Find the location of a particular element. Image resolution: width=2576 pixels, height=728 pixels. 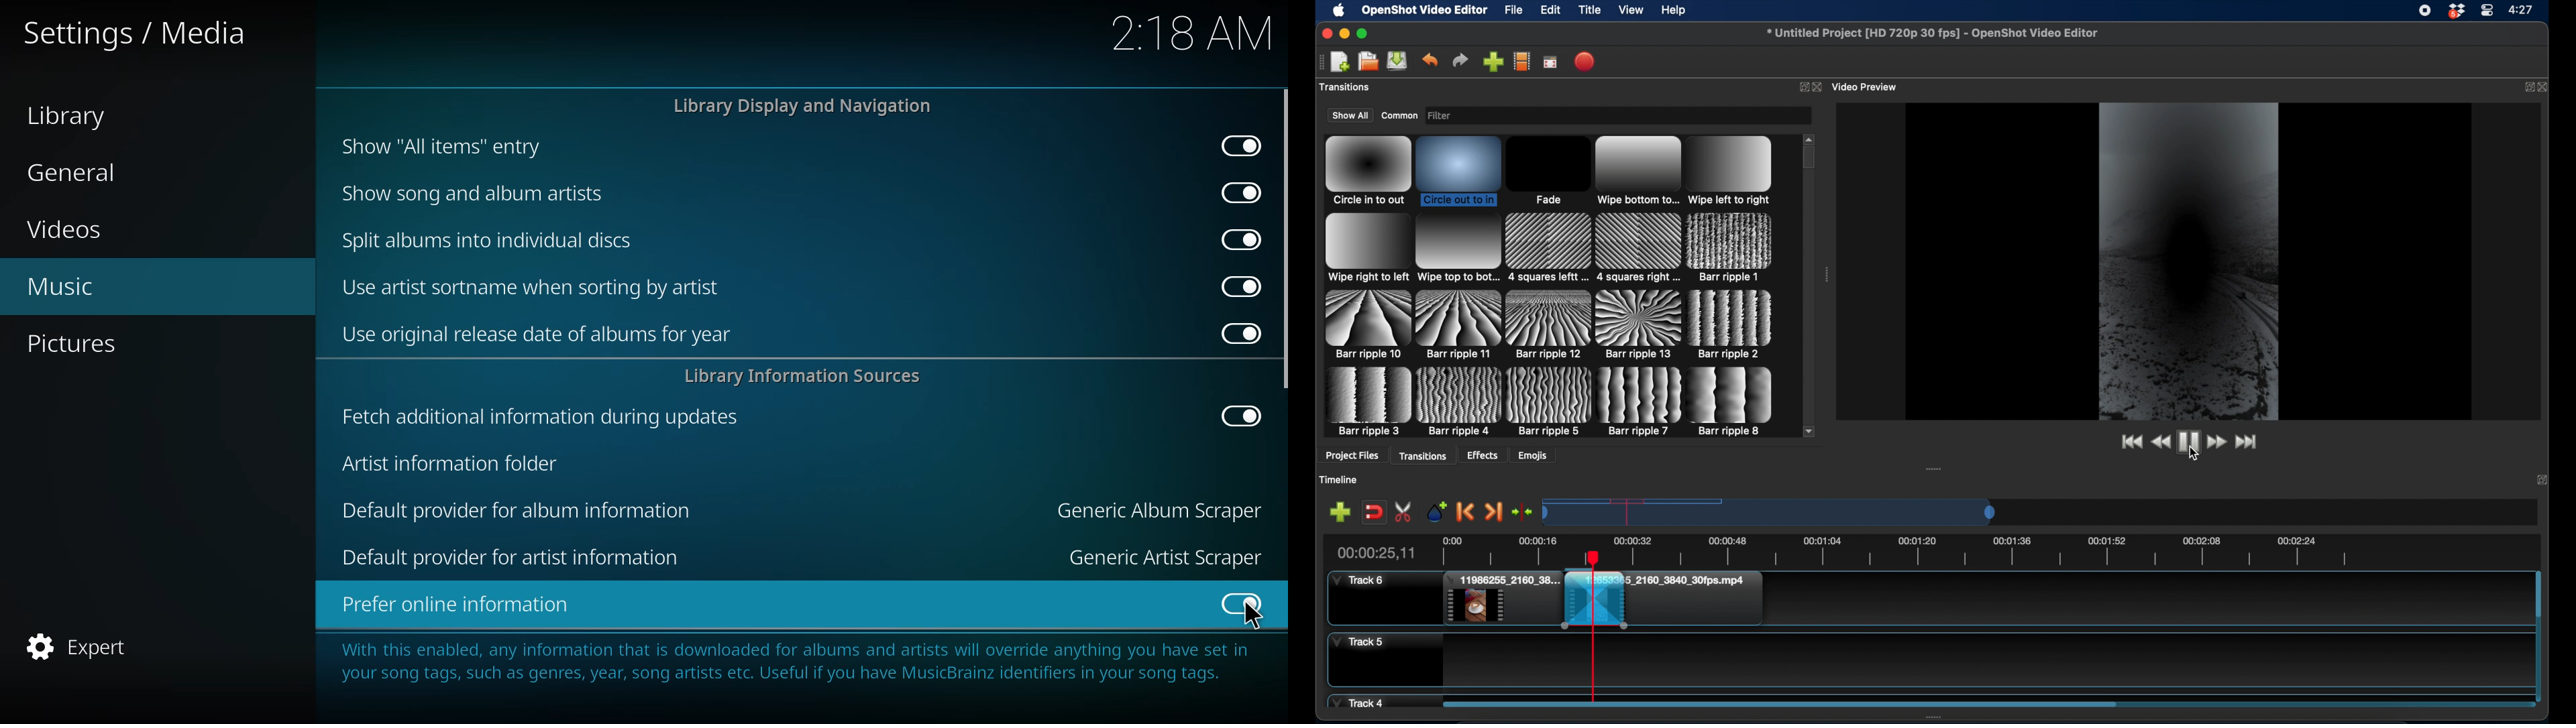

cursor is located at coordinates (1255, 618).